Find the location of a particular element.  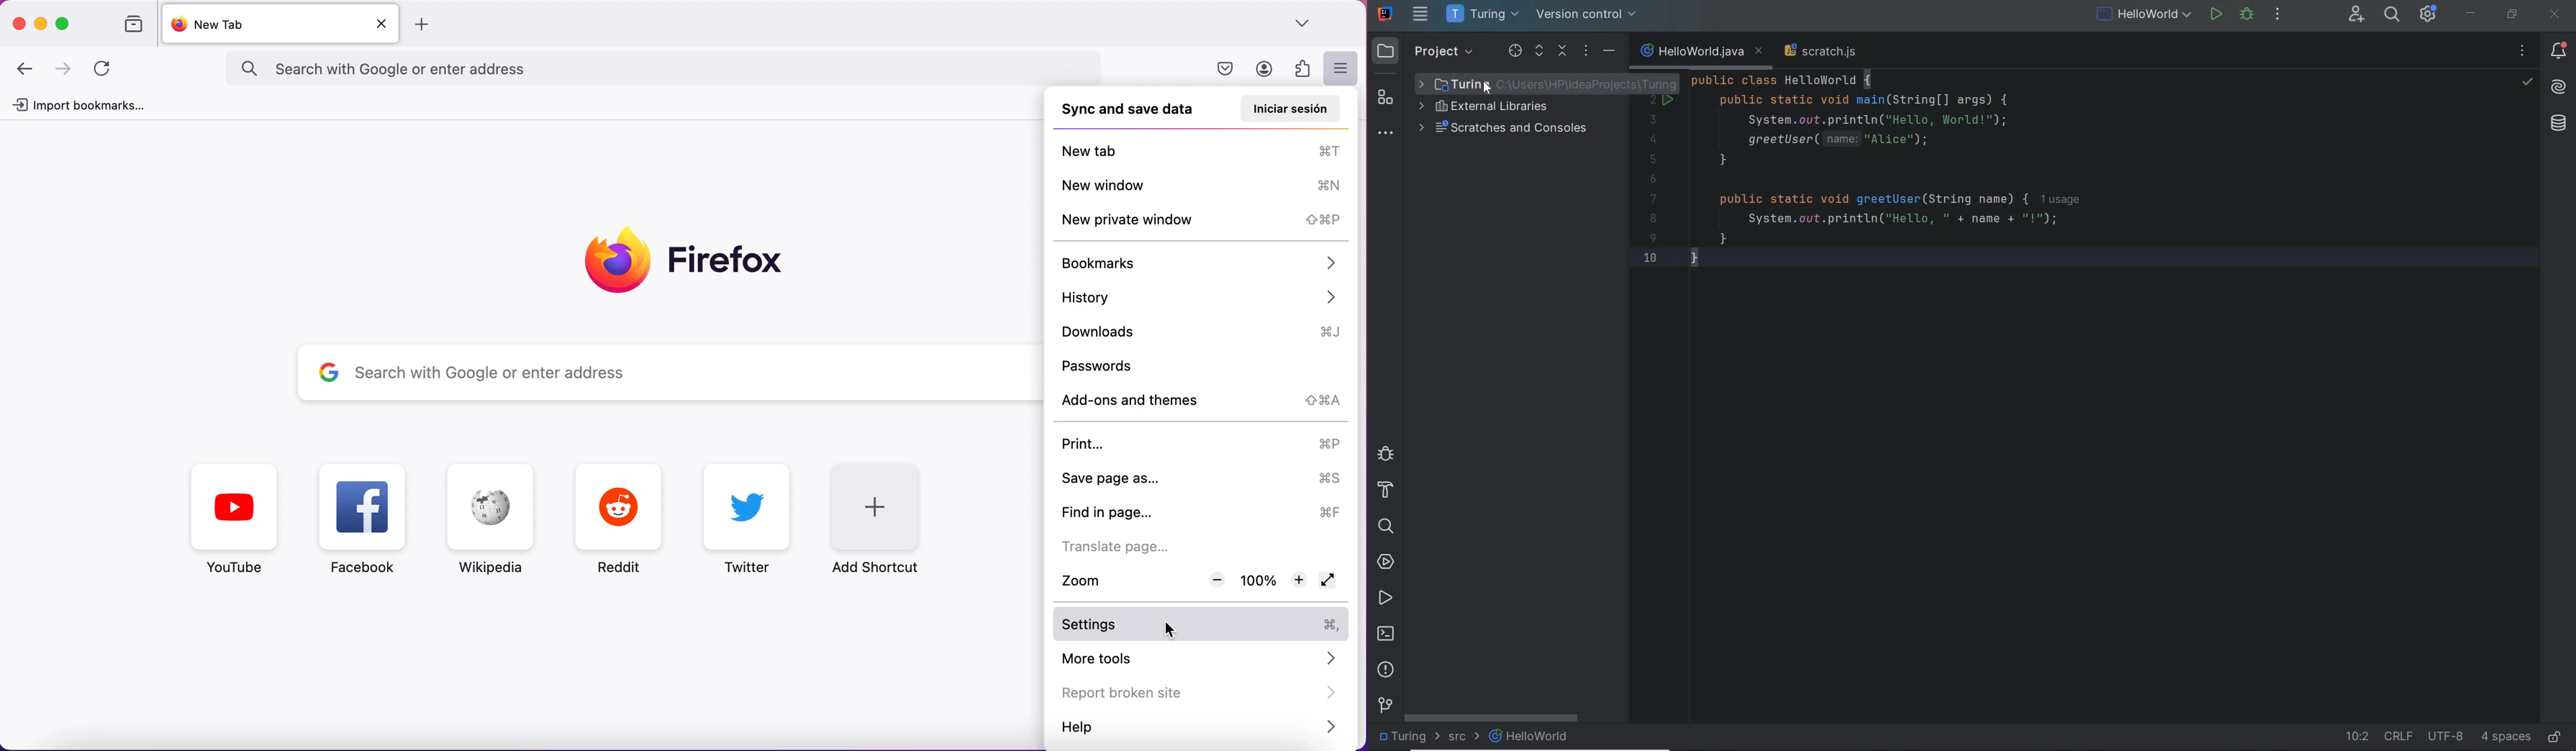

main menu is located at coordinates (1420, 14).